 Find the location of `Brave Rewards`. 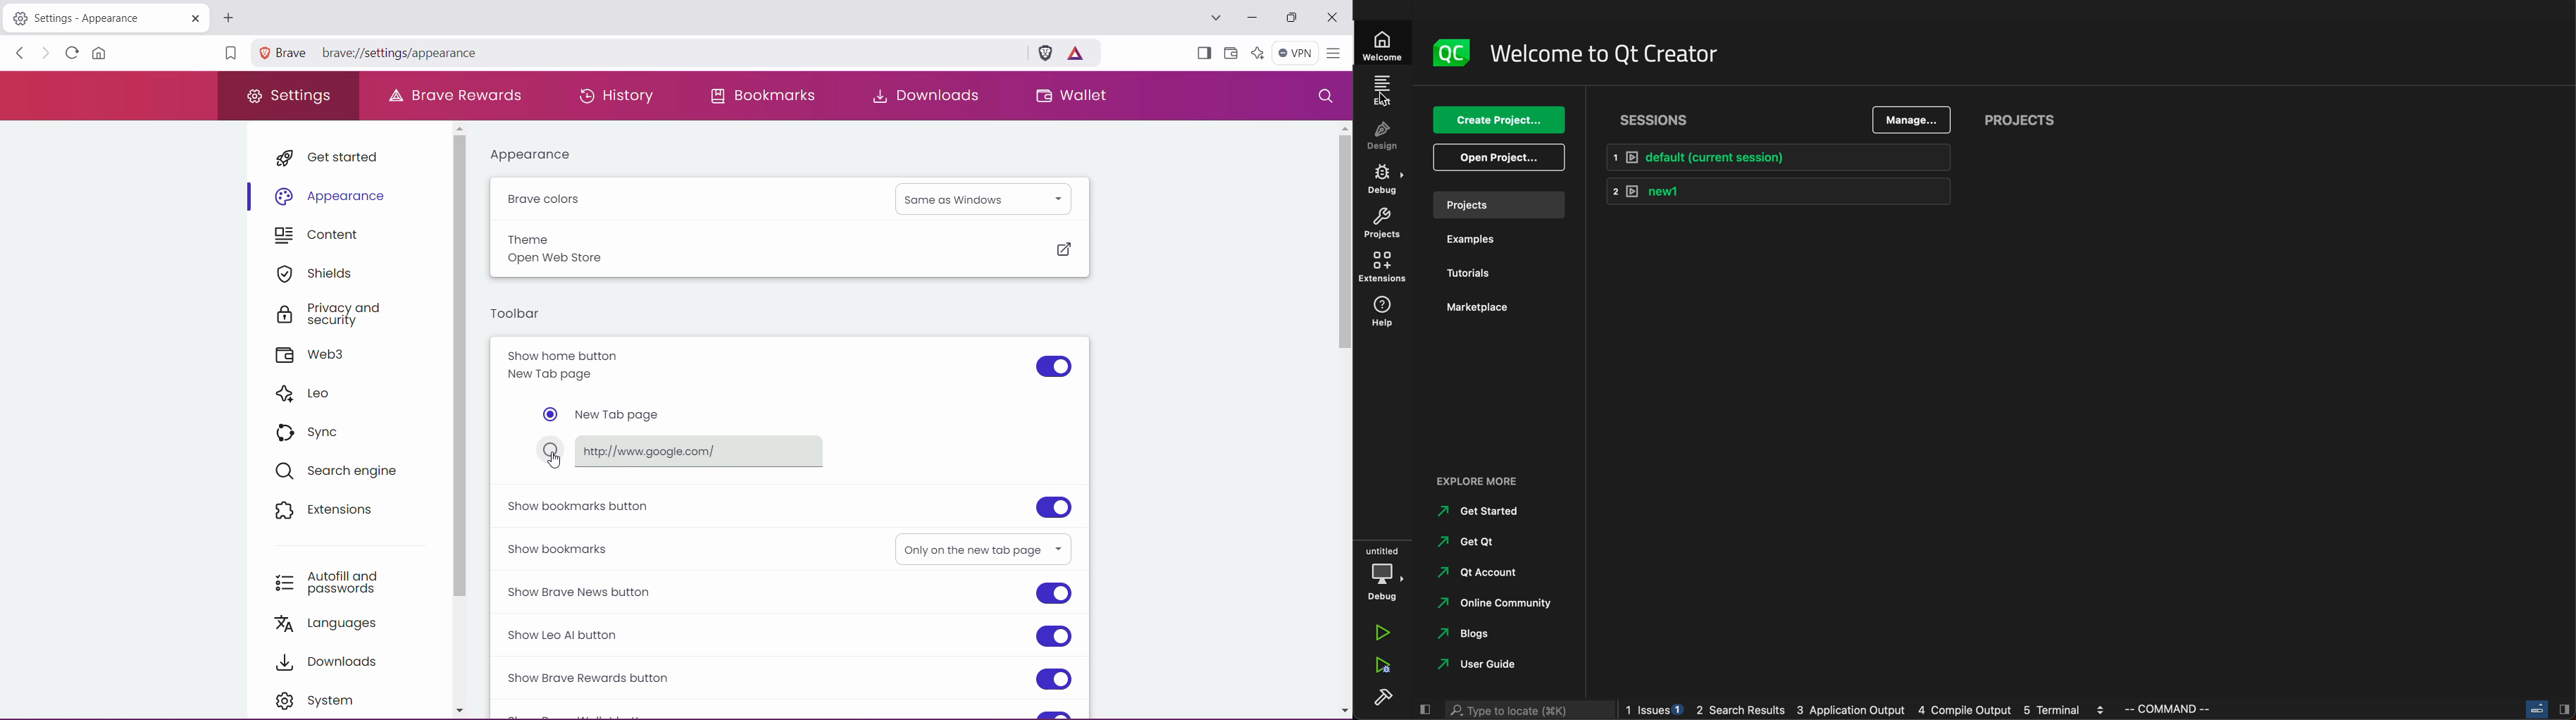

Brave Rewards is located at coordinates (458, 94).